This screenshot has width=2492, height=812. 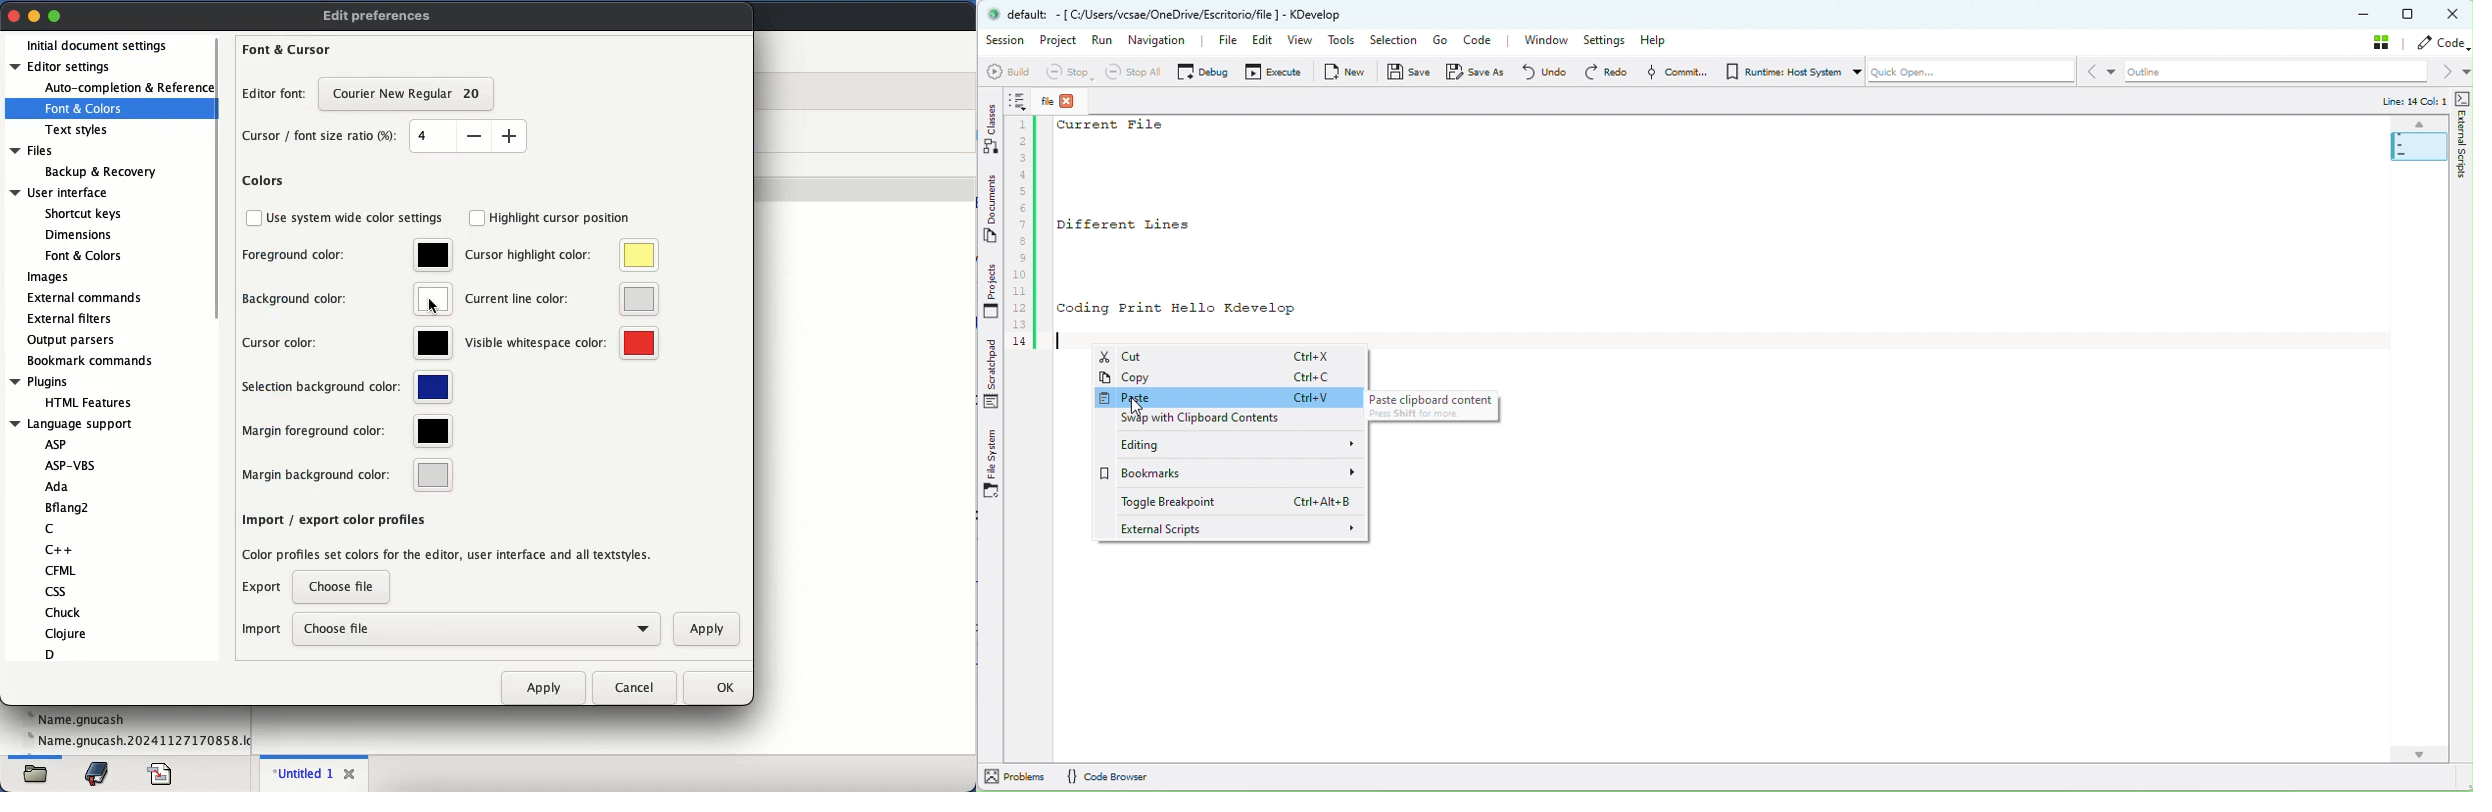 I want to click on images, so click(x=48, y=278).